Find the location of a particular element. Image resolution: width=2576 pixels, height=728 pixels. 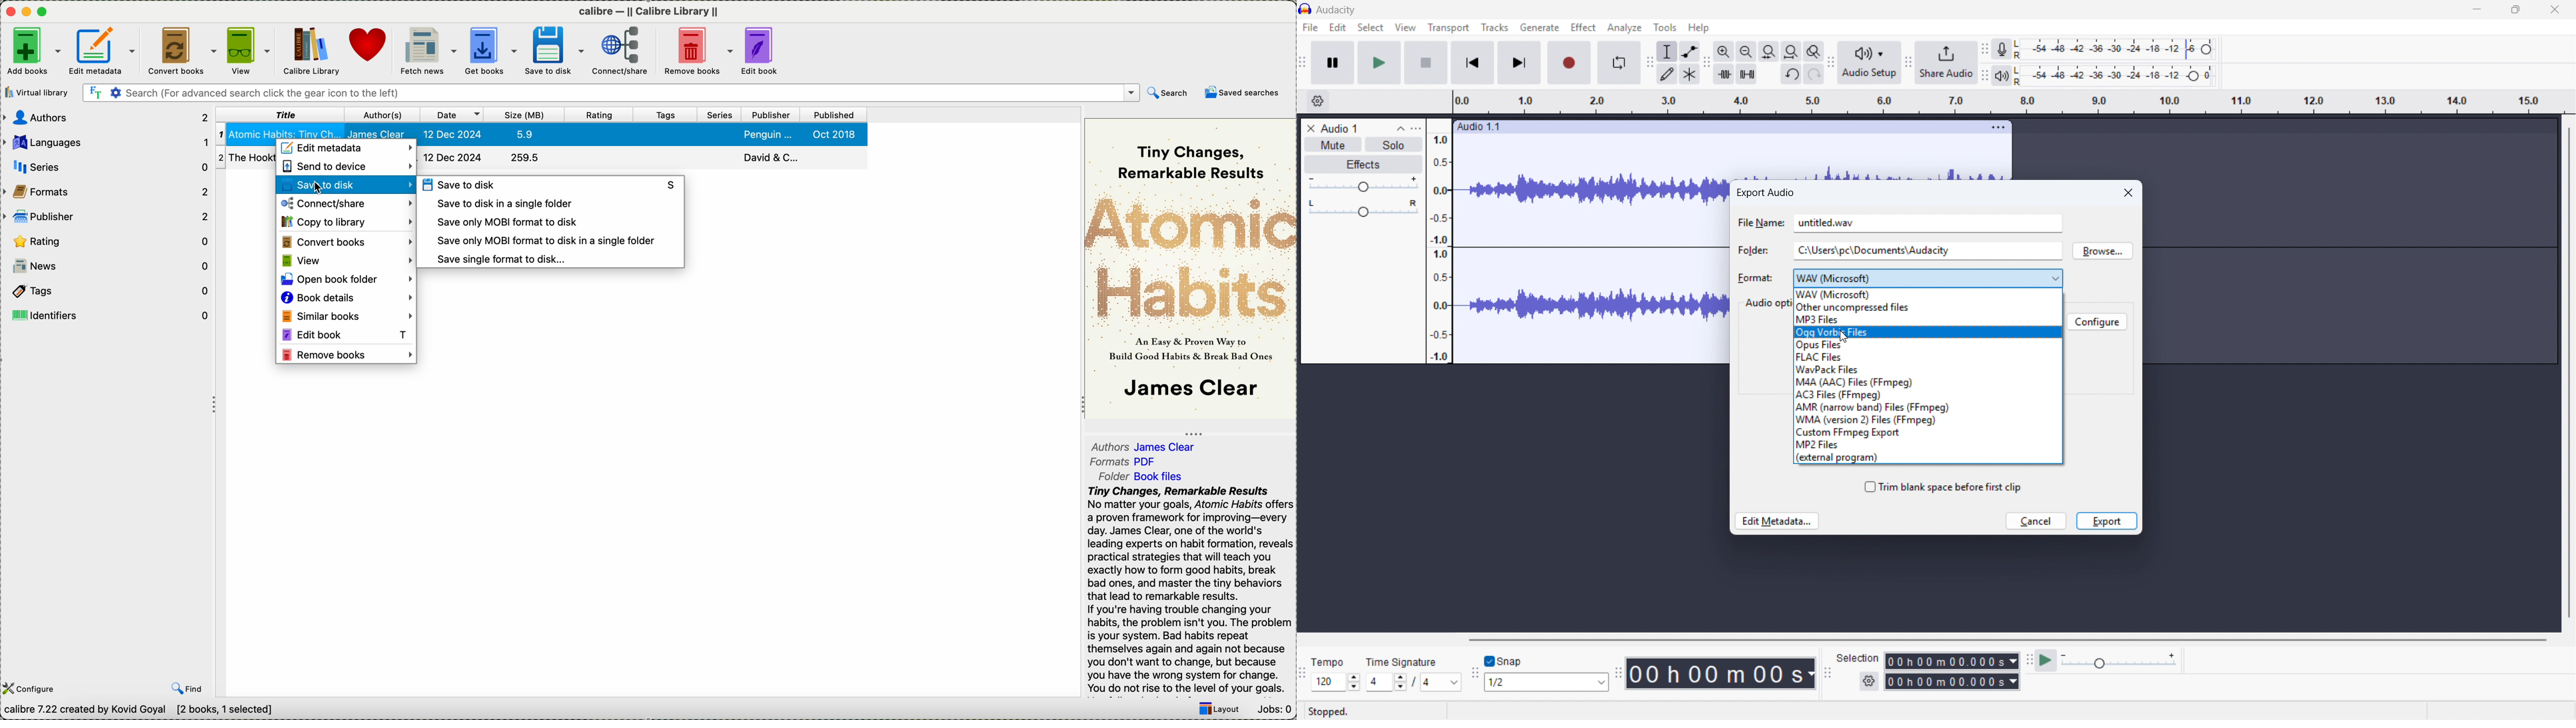

title  is located at coordinates (1336, 11).